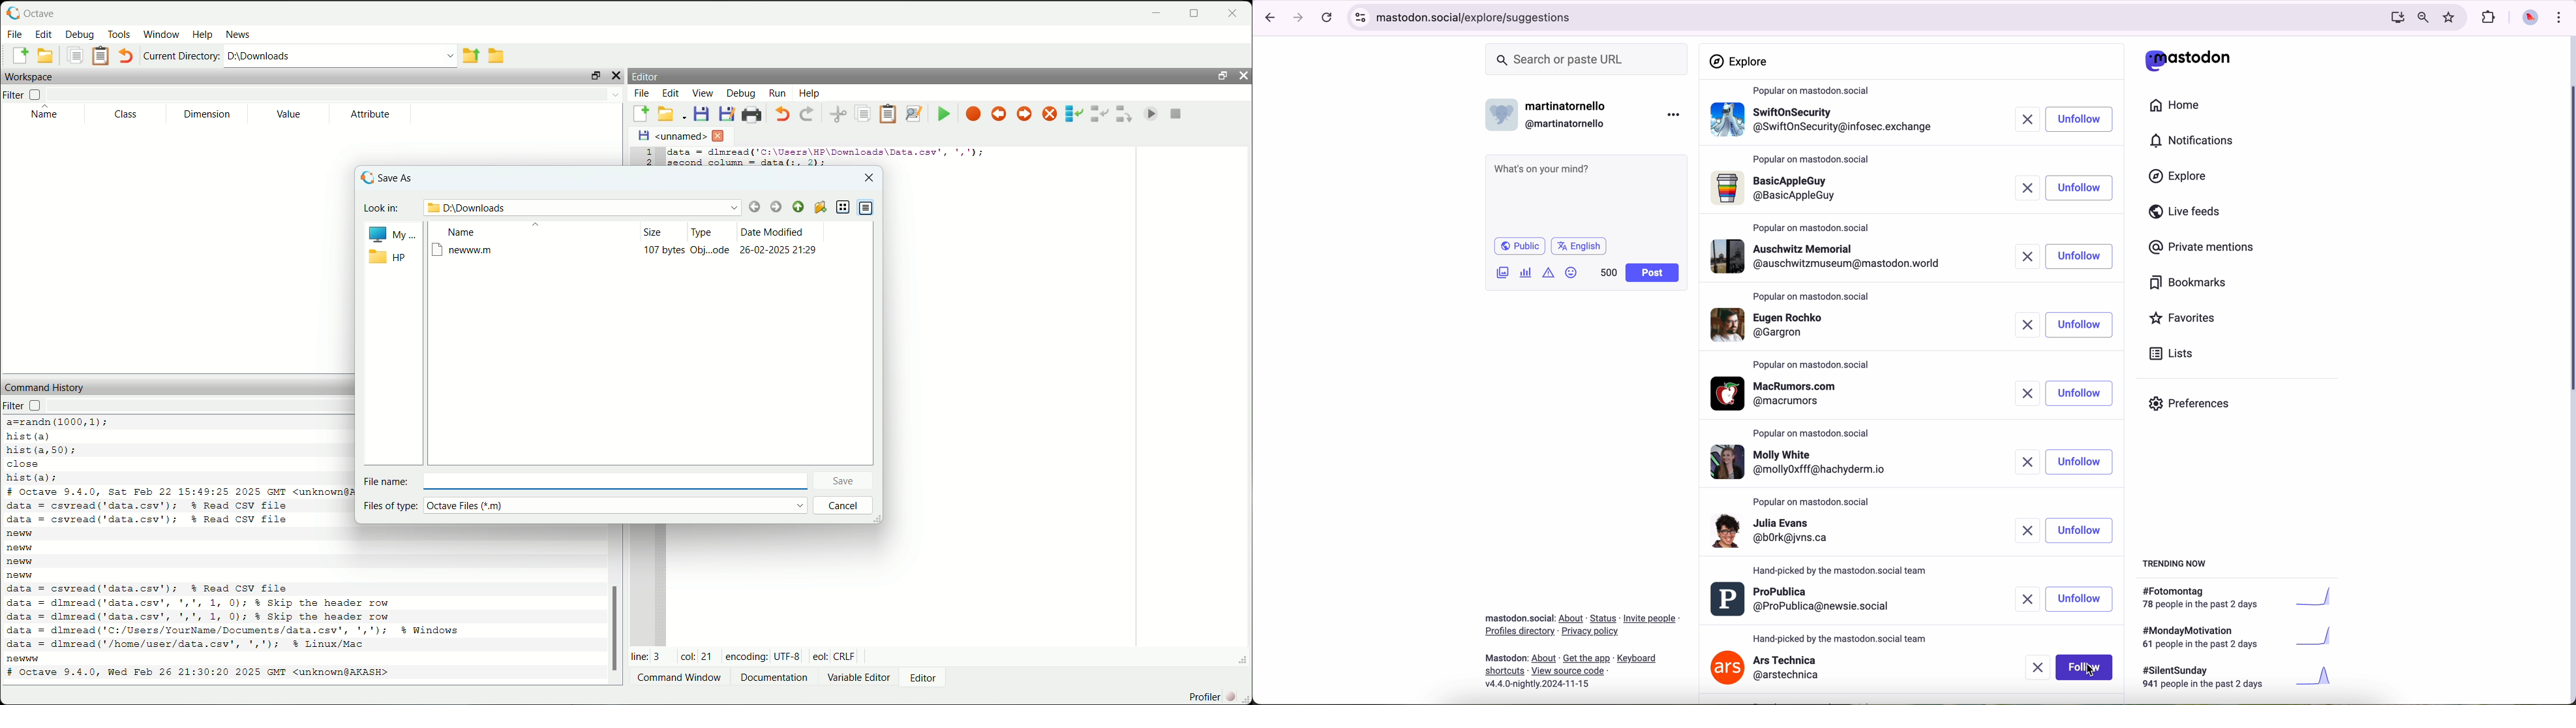 Image resolution: width=2576 pixels, height=728 pixels. Describe the element at coordinates (389, 505) in the screenshot. I see `files of type` at that location.